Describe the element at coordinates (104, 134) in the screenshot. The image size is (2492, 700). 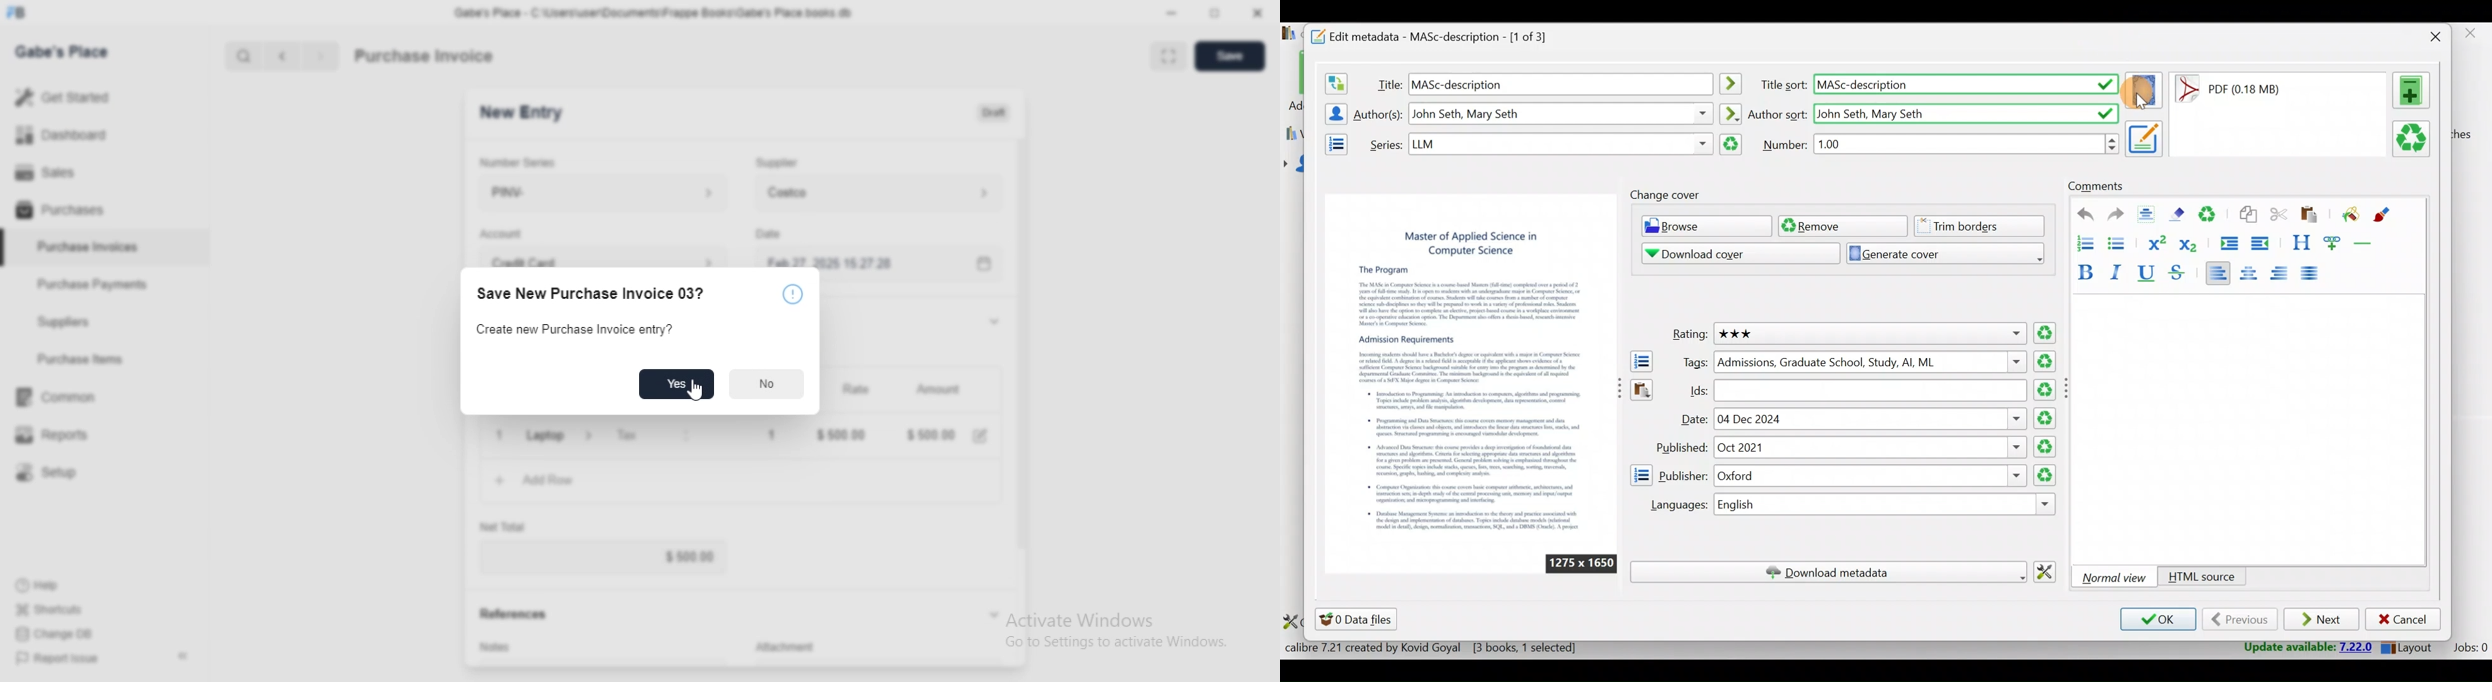
I see `Dashboard` at that location.